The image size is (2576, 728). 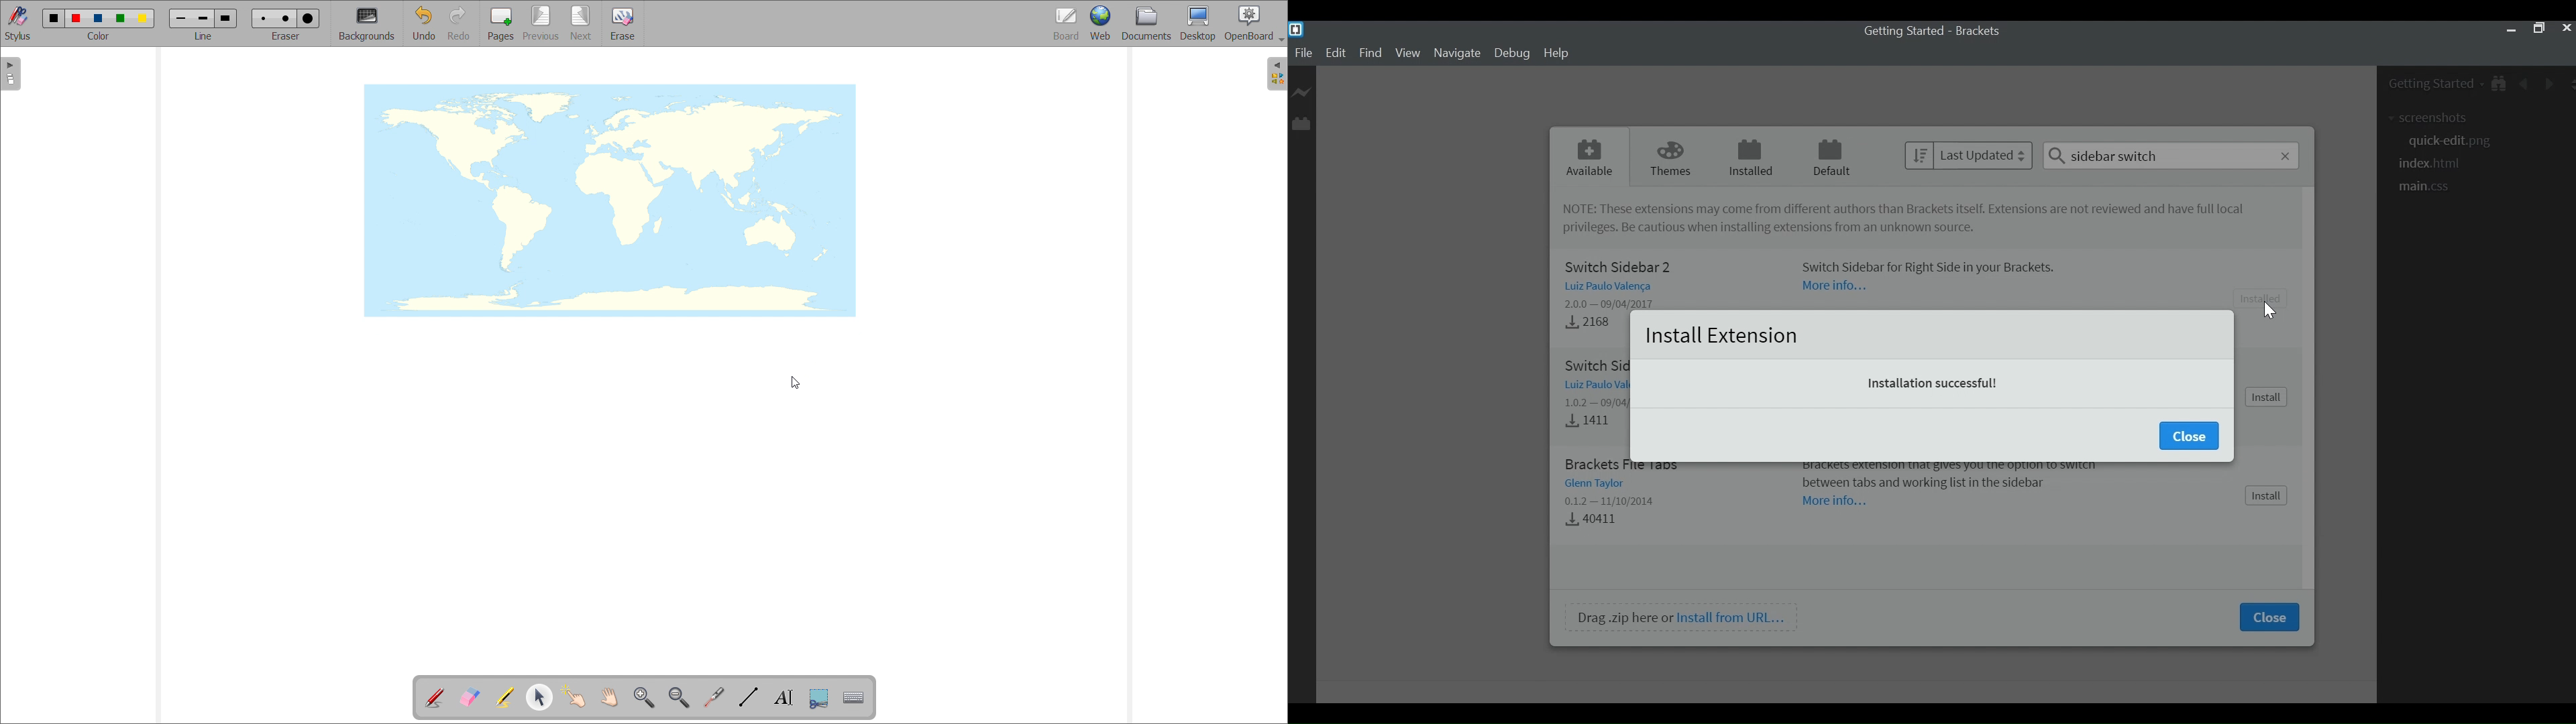 I want to click on Close, so click(x=2268, y=617).